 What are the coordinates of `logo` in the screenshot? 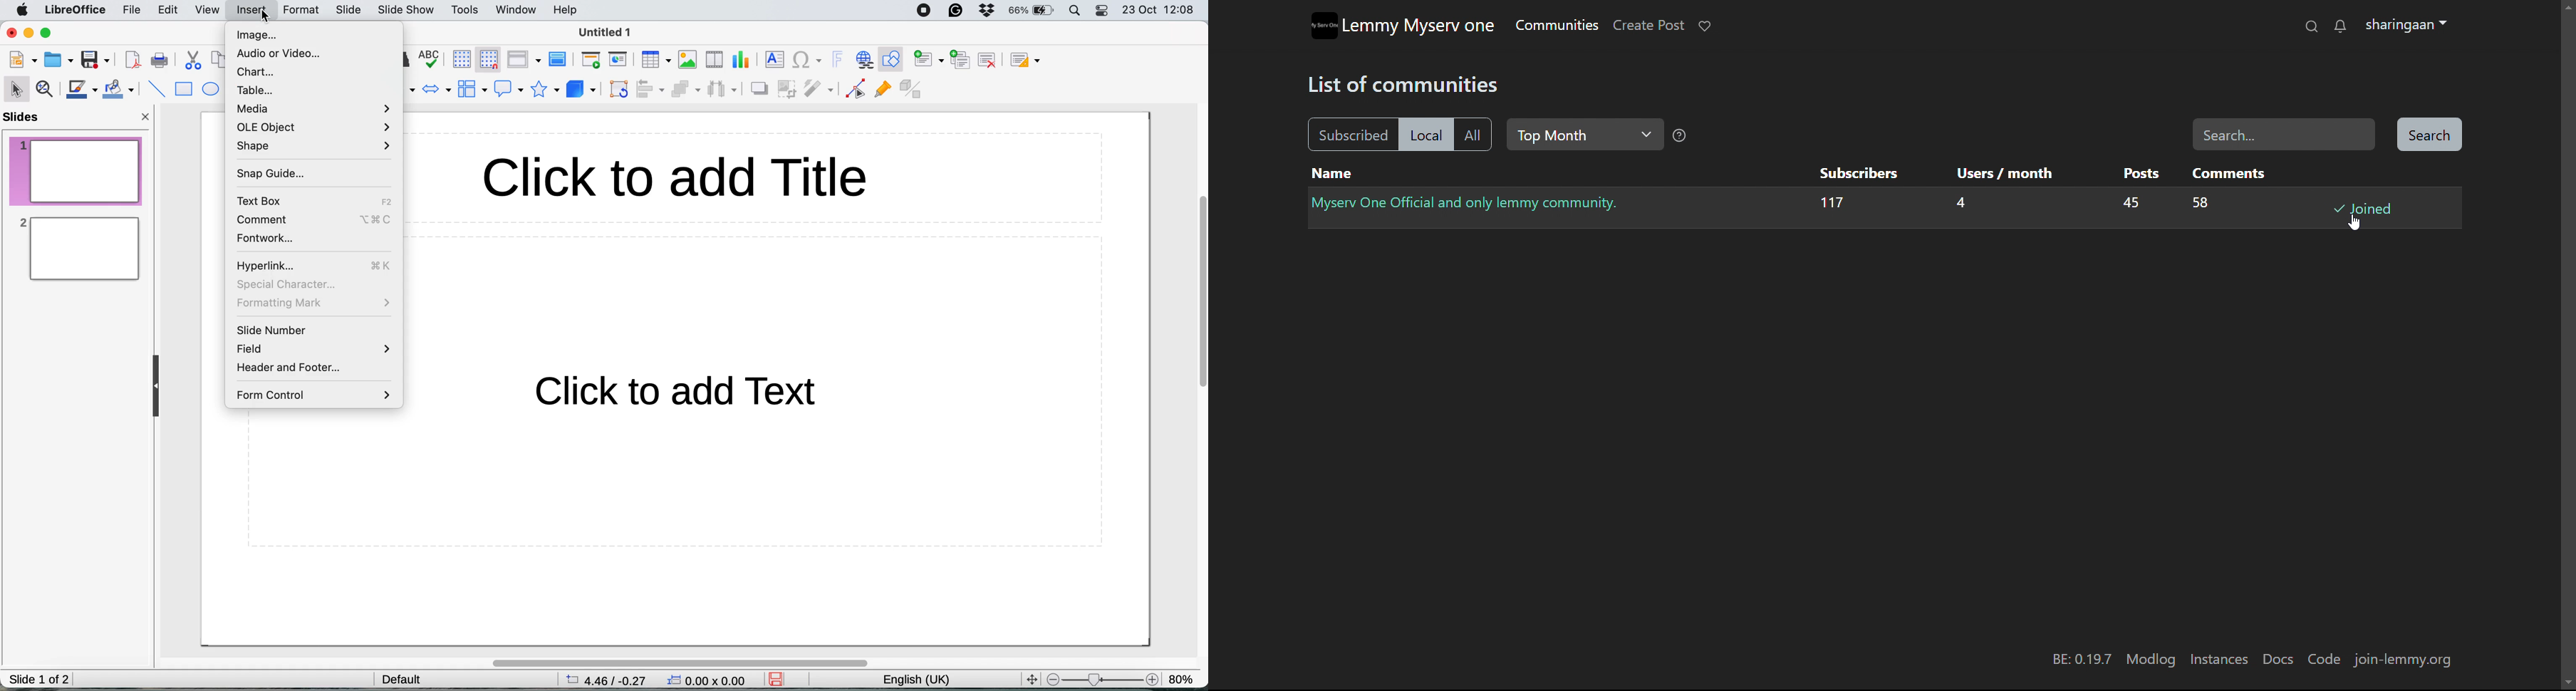 It's located at (1323, 26).